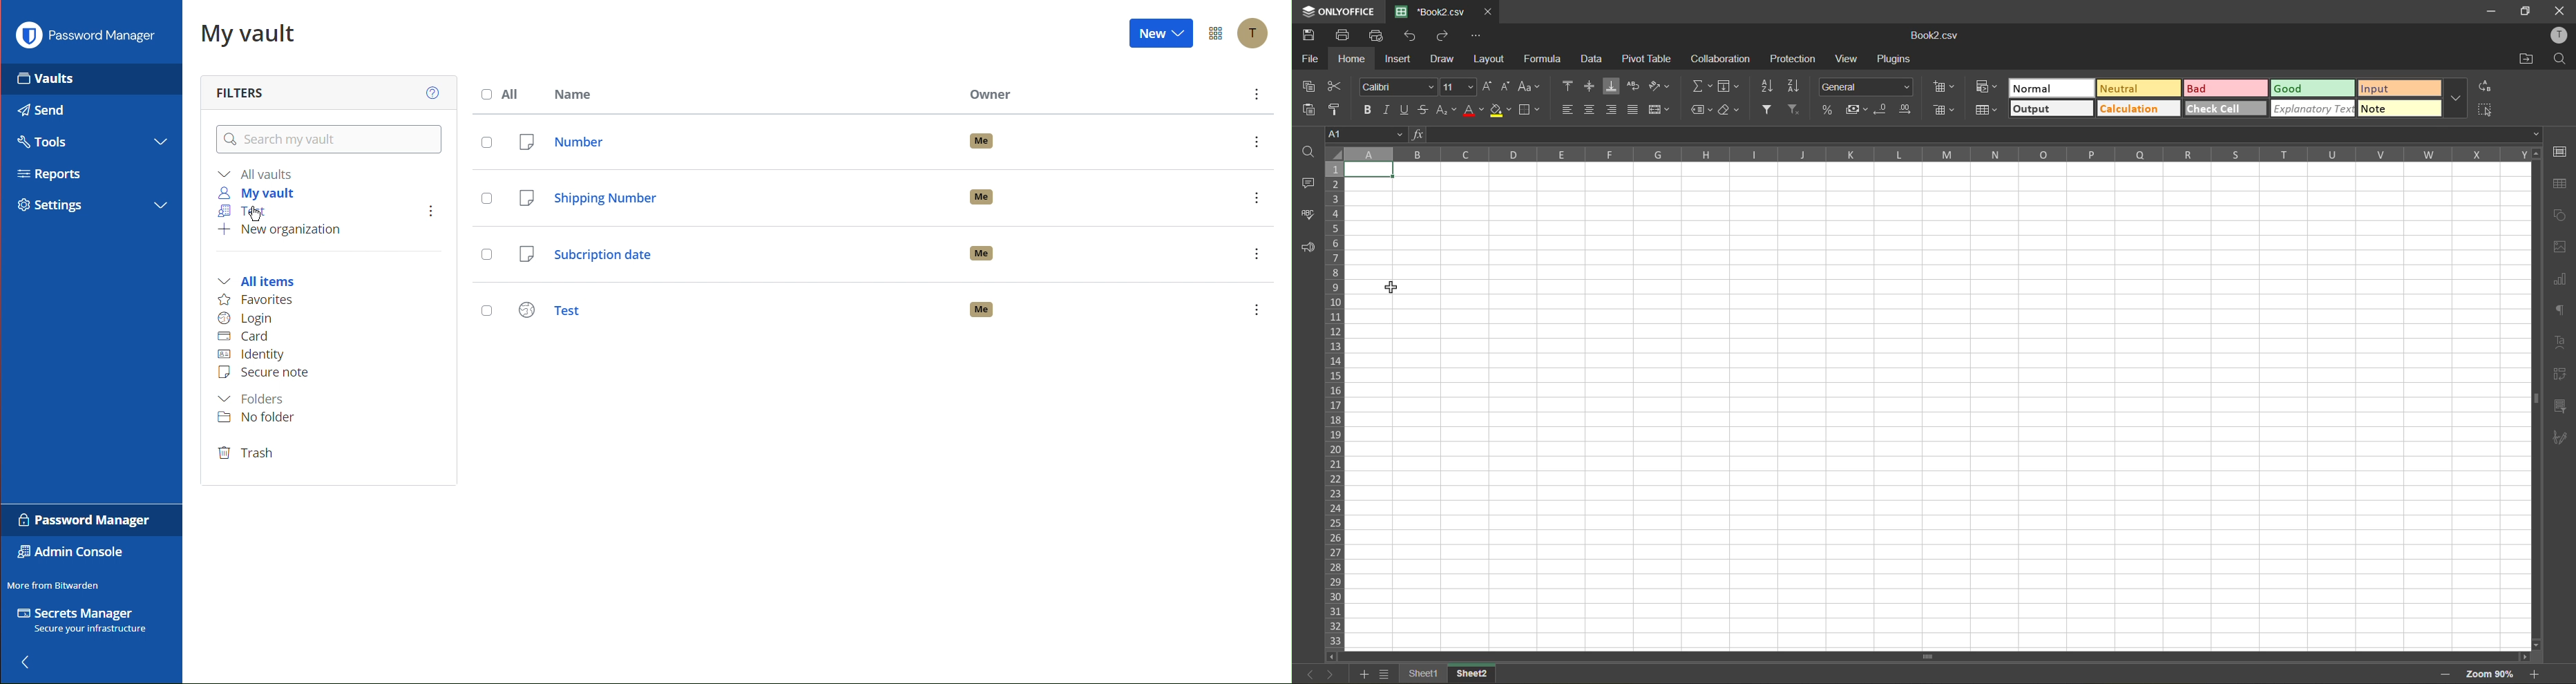 Image resolution: width=2576 pixels, height=700 pixels. Describe the element at coordinates (2561, 36) in the screenshot. I see `profile` at that location.